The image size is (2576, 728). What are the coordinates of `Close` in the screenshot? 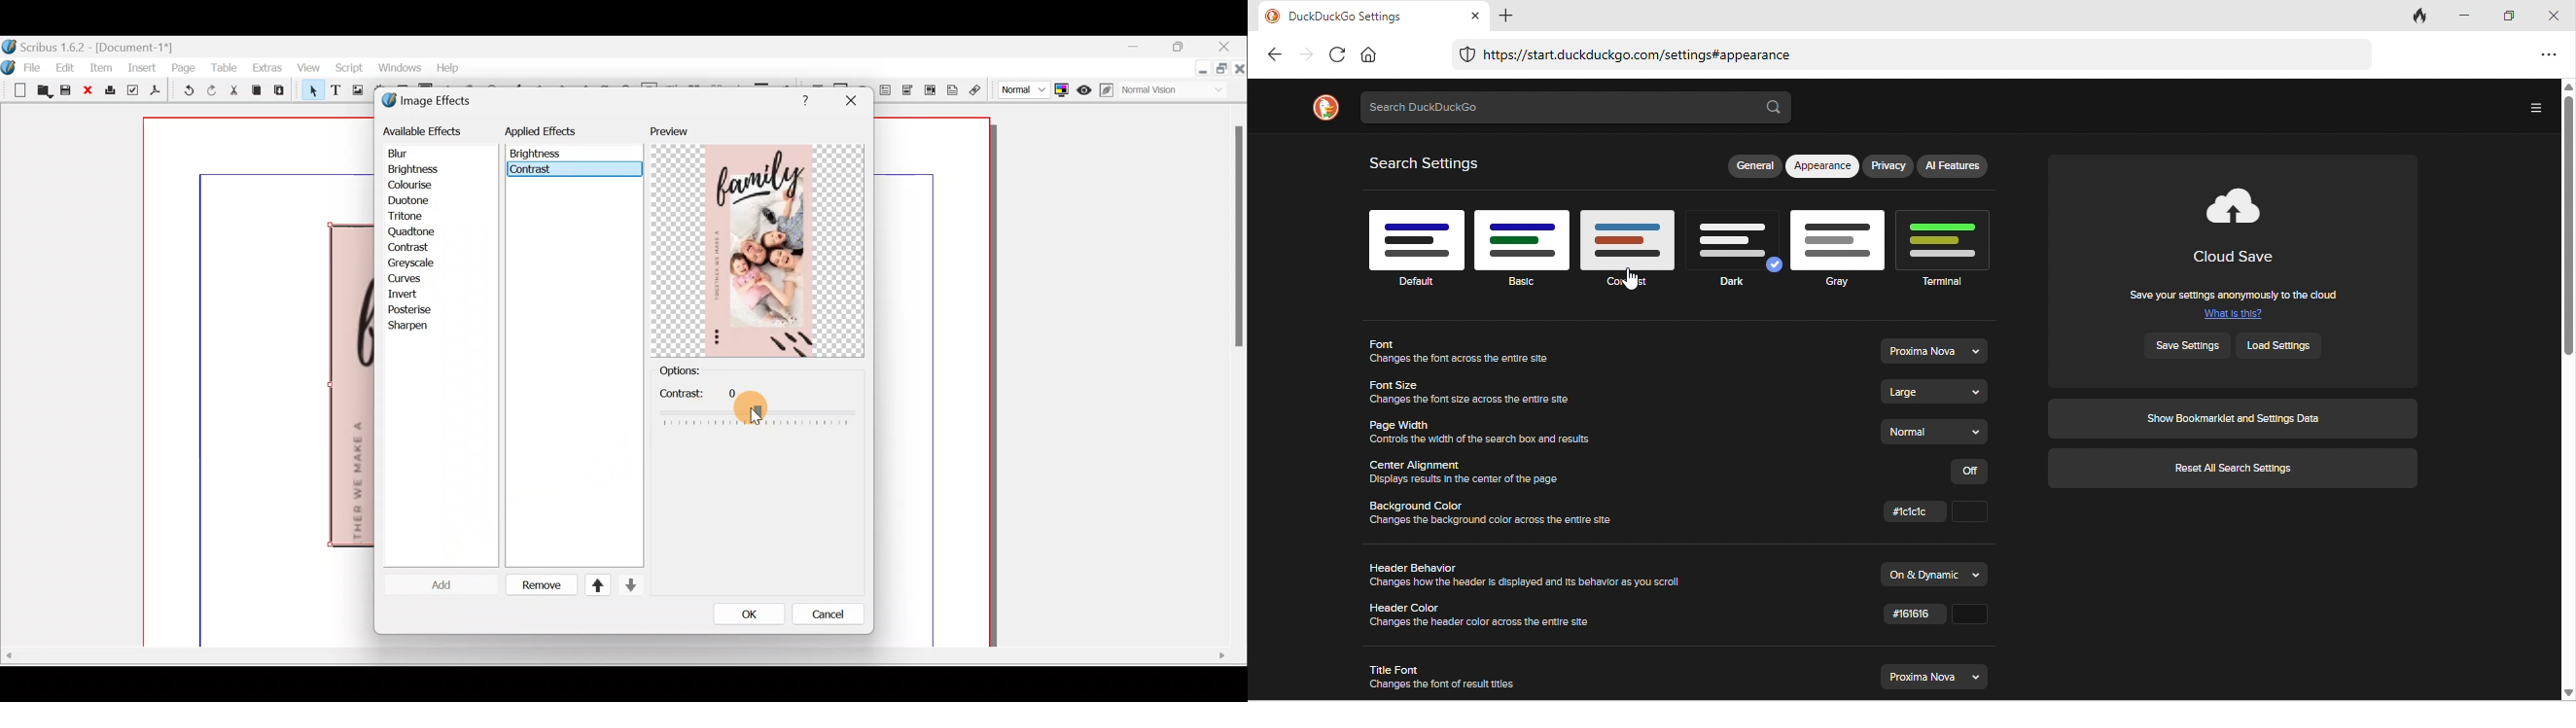 It's located at (89, 91).